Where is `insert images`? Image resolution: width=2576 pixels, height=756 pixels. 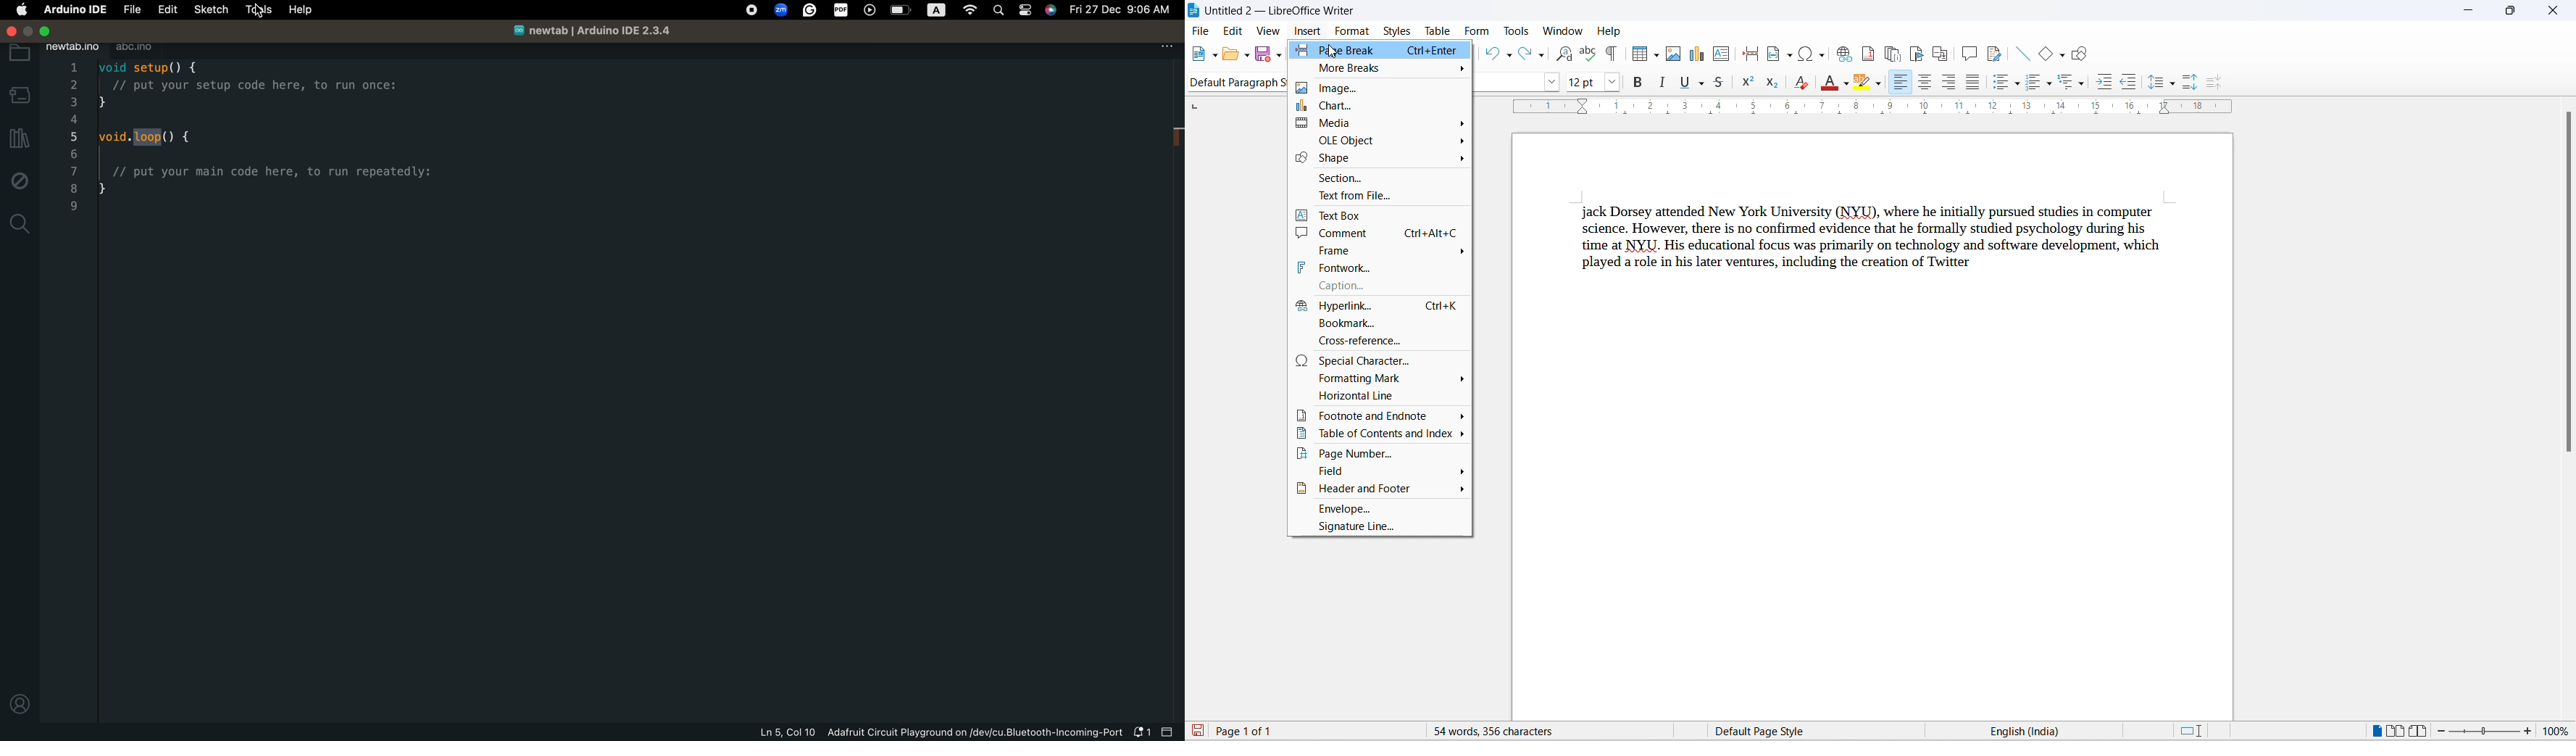 insert images is located at coordinates (1676, 54).